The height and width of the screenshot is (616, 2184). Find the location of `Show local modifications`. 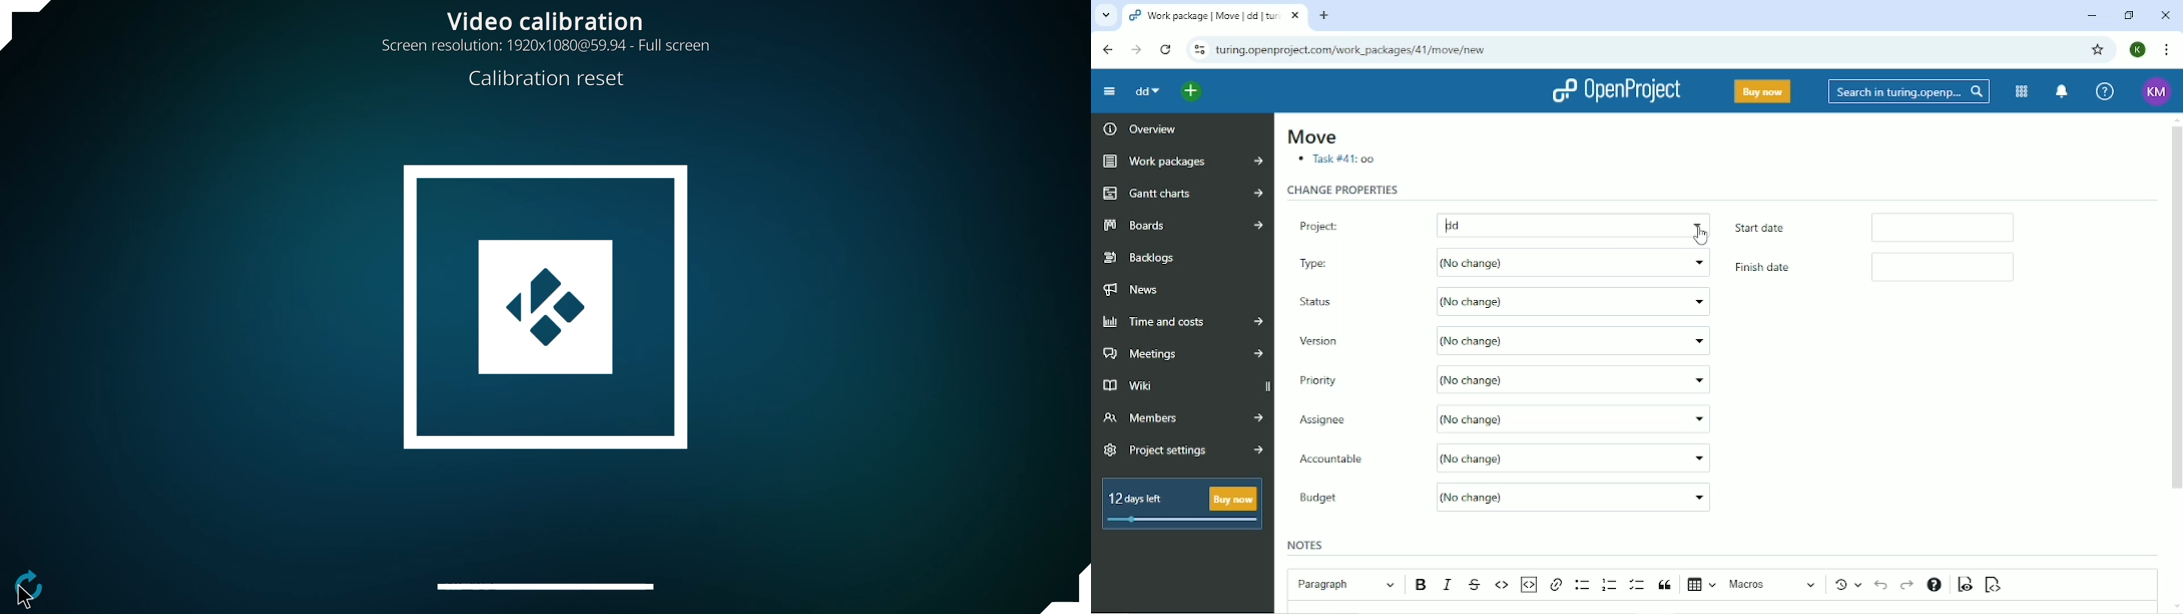

Show local modifications is located at coordinates (1851, 584).